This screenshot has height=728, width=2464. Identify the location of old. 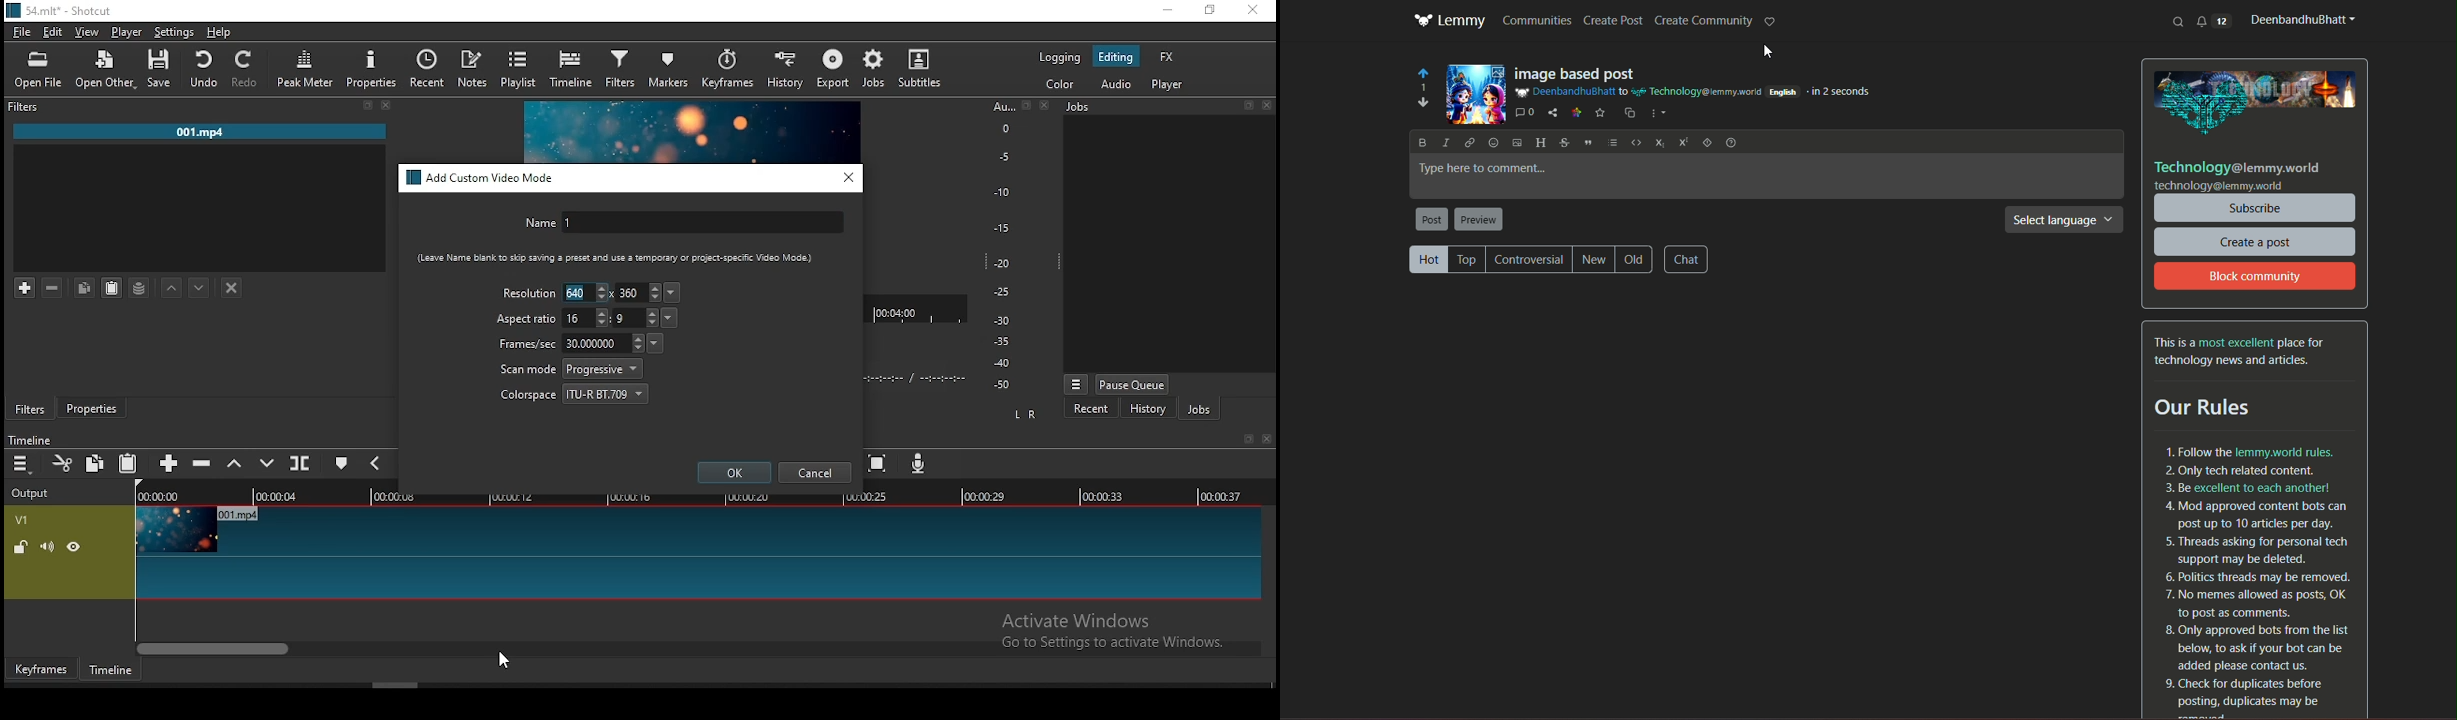
(1638, 260).